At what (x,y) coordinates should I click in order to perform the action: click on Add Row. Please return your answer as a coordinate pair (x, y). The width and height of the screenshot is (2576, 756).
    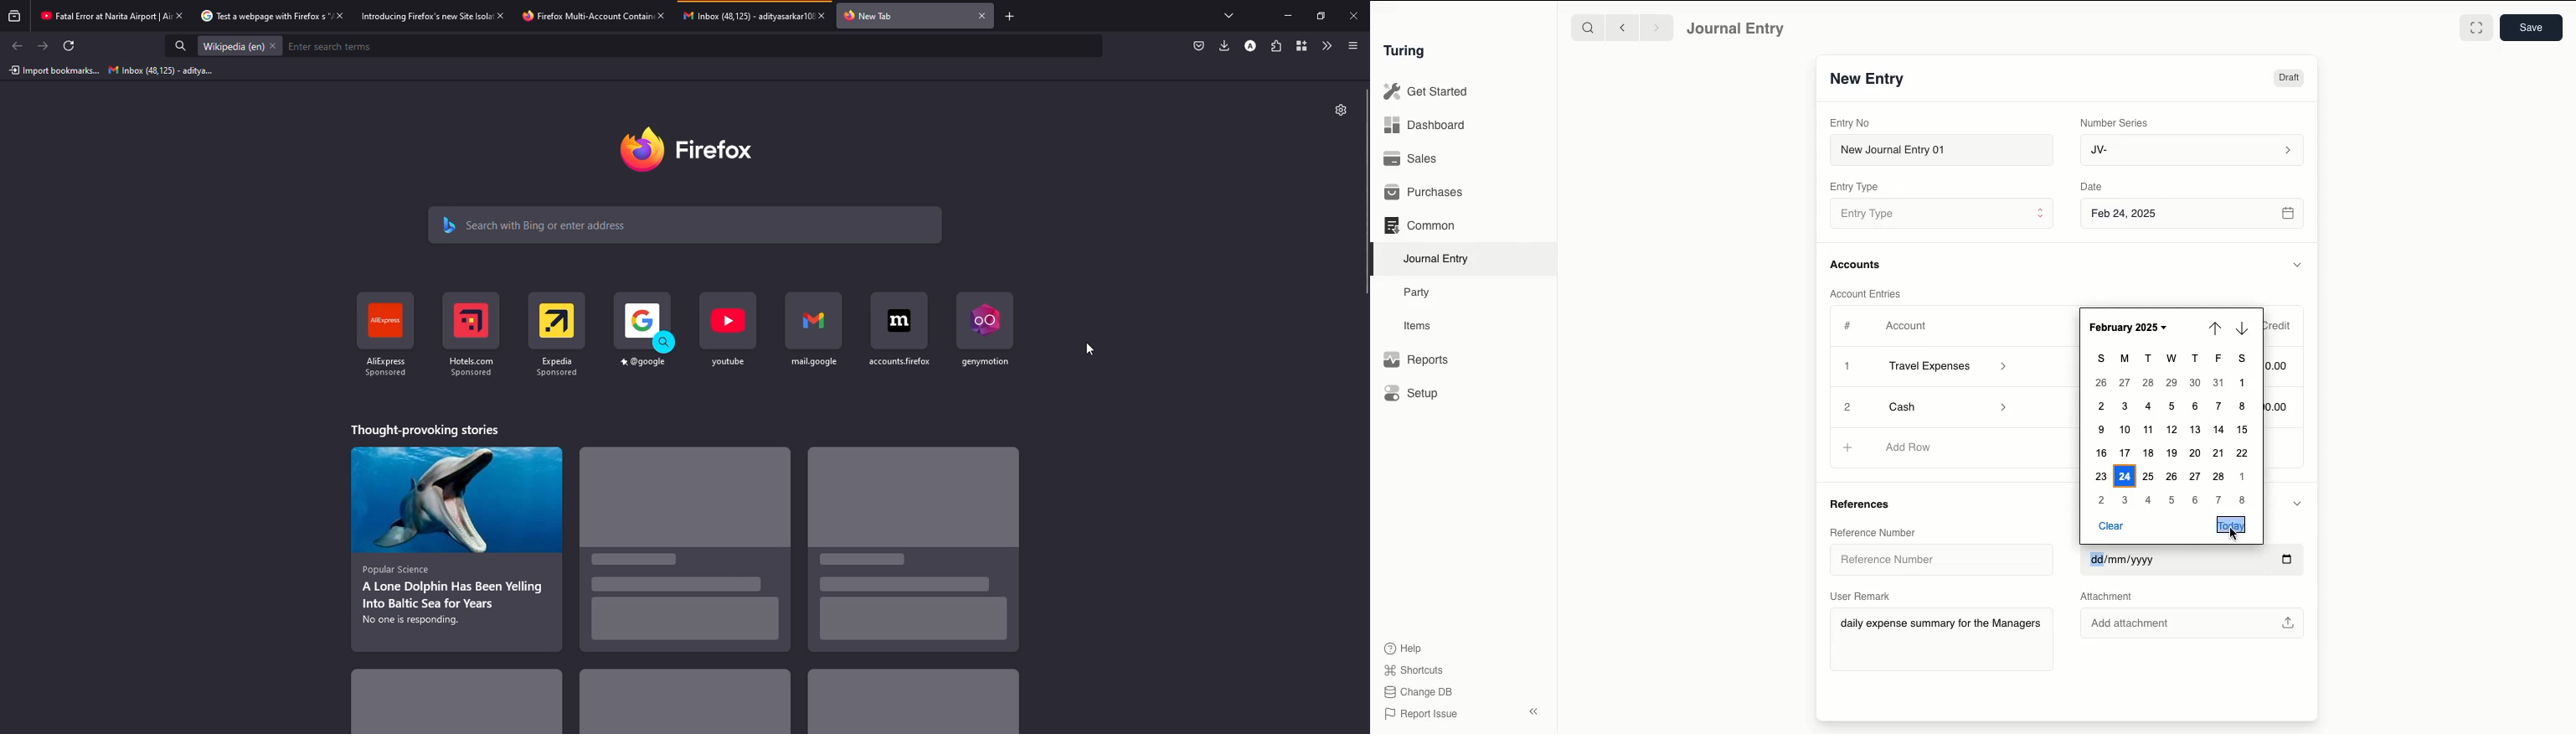
    Looking at the image, I should click on (1909, 447).